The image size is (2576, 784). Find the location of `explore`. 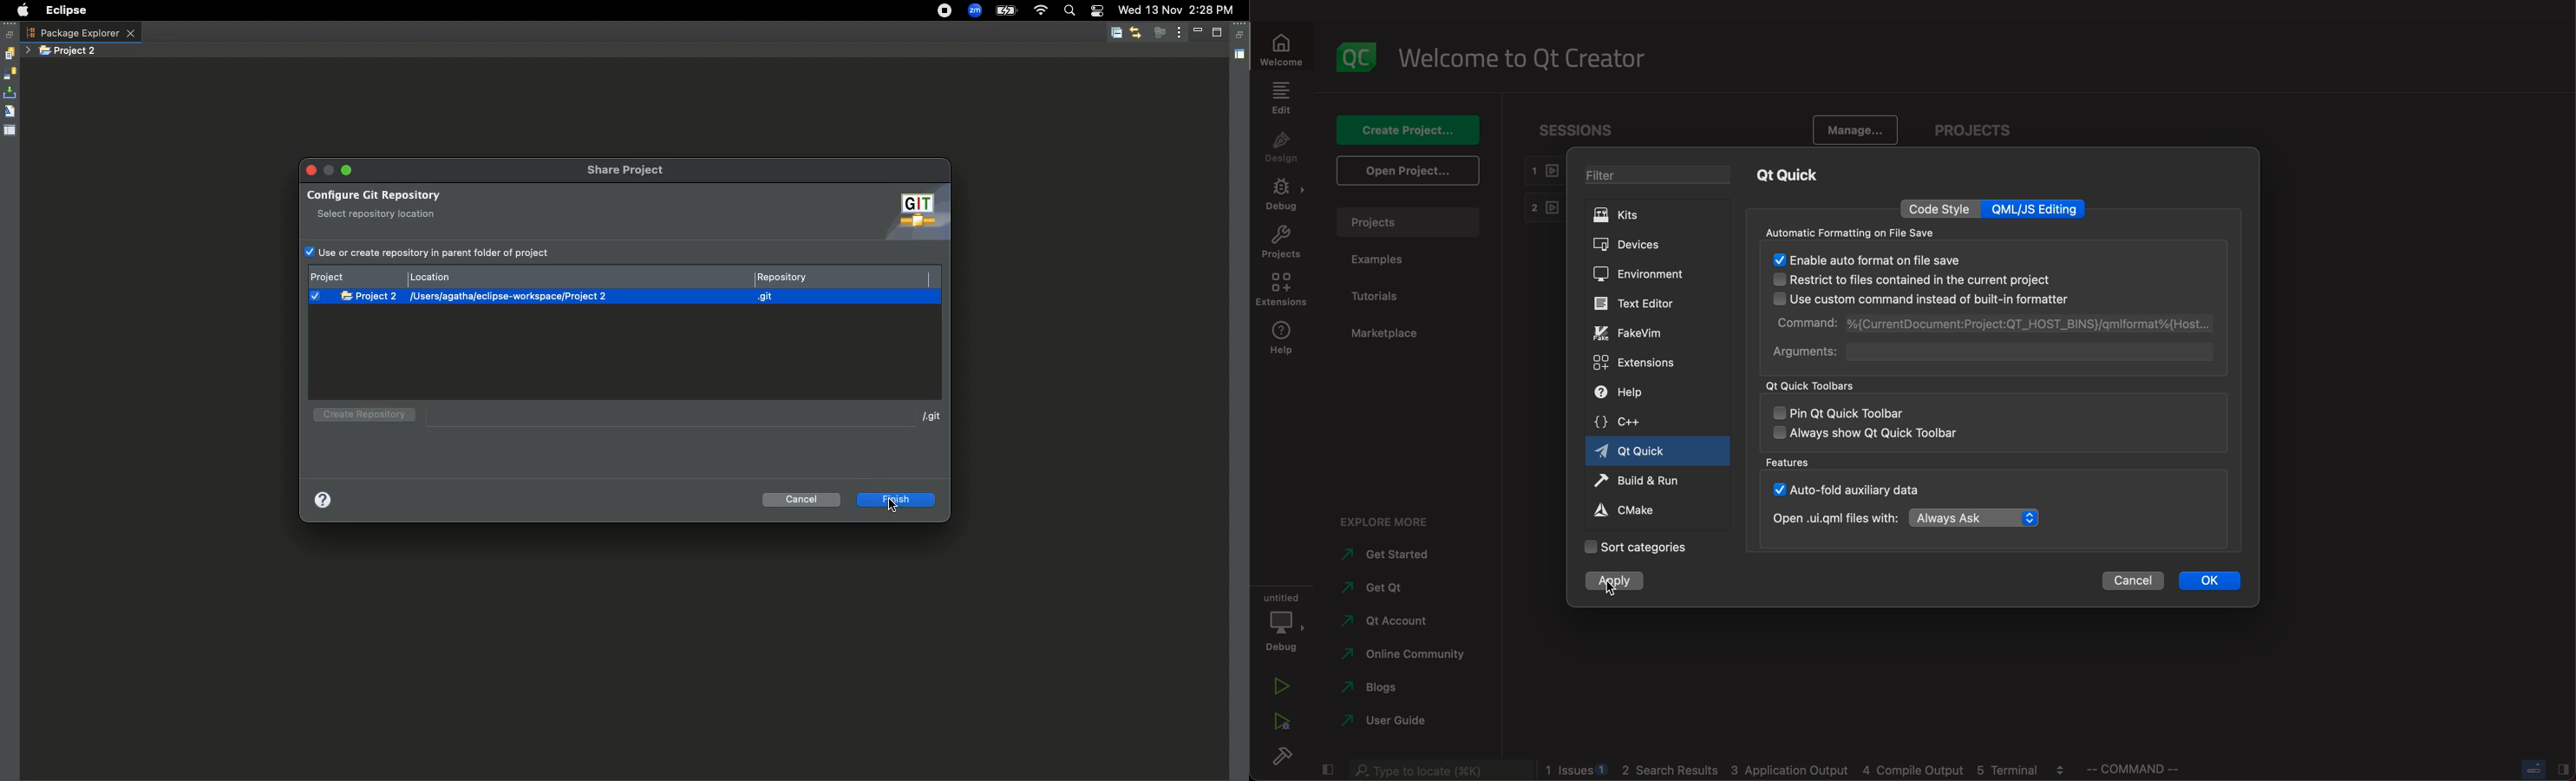

explore is located at coordinates (1389, 521).